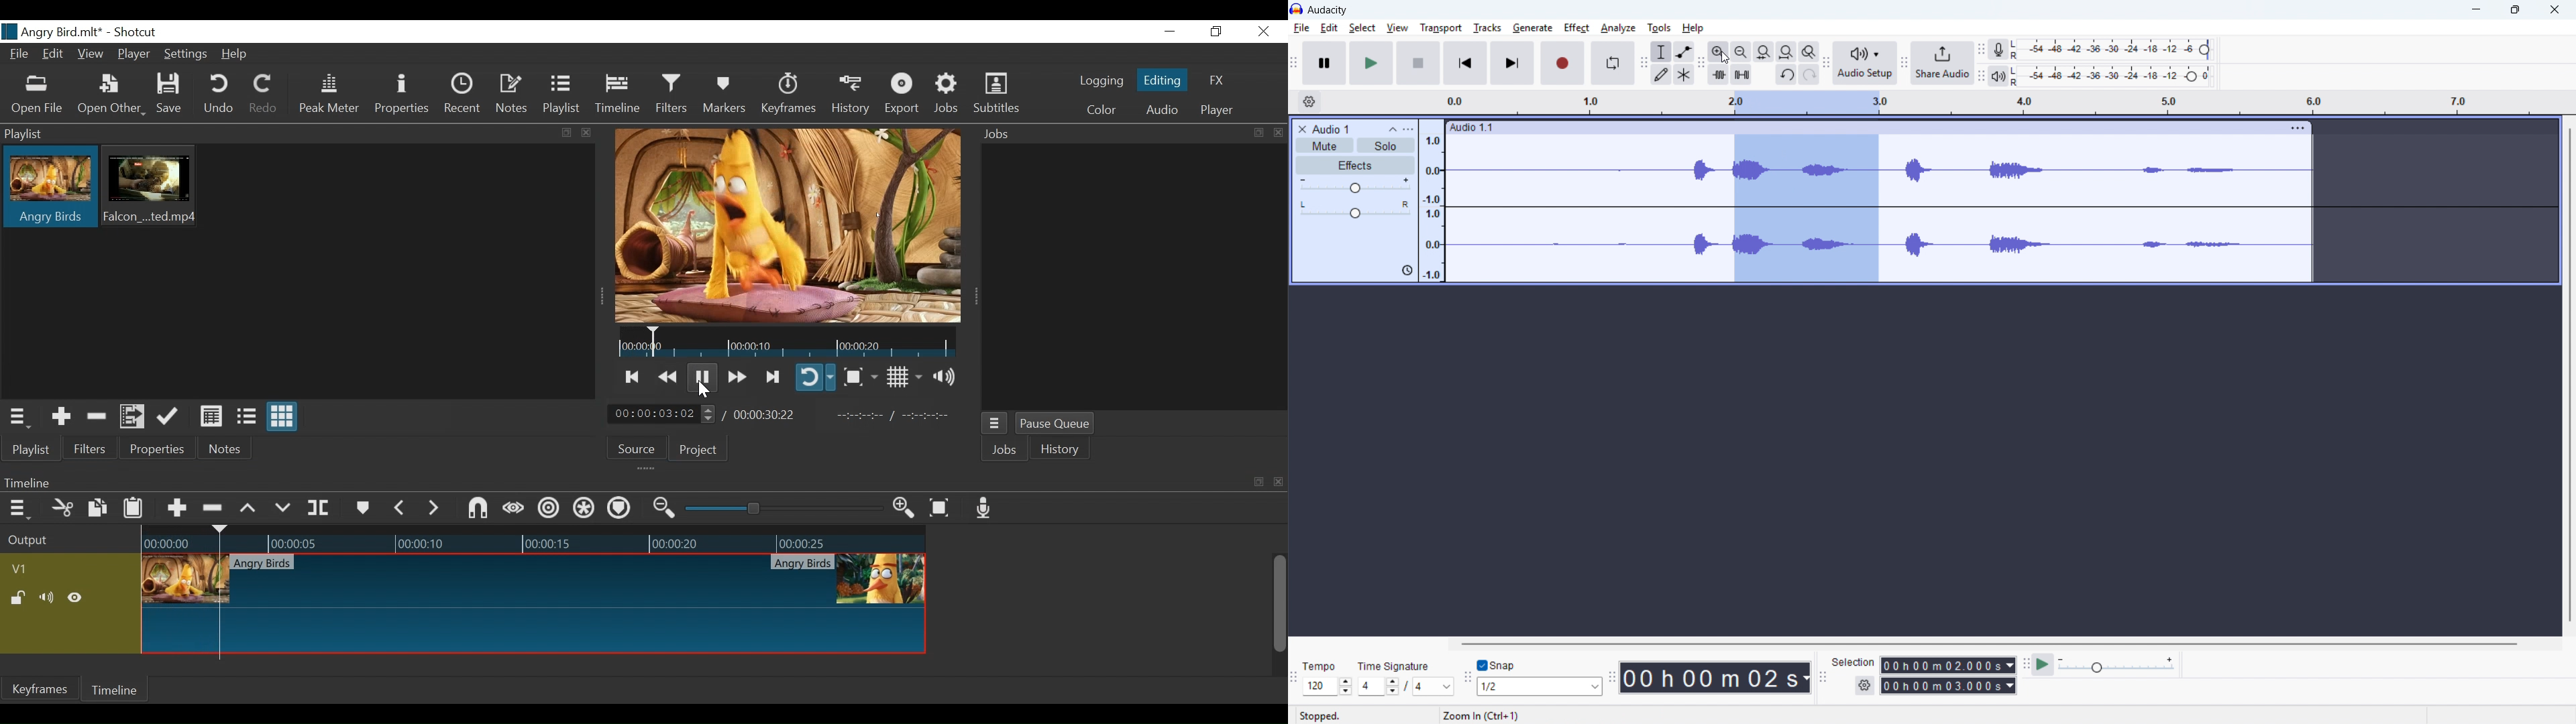  What do you see at coordinates (1804, 210) in the screenshot?
I see `Audio selection` at bounding box center [1804, 210].